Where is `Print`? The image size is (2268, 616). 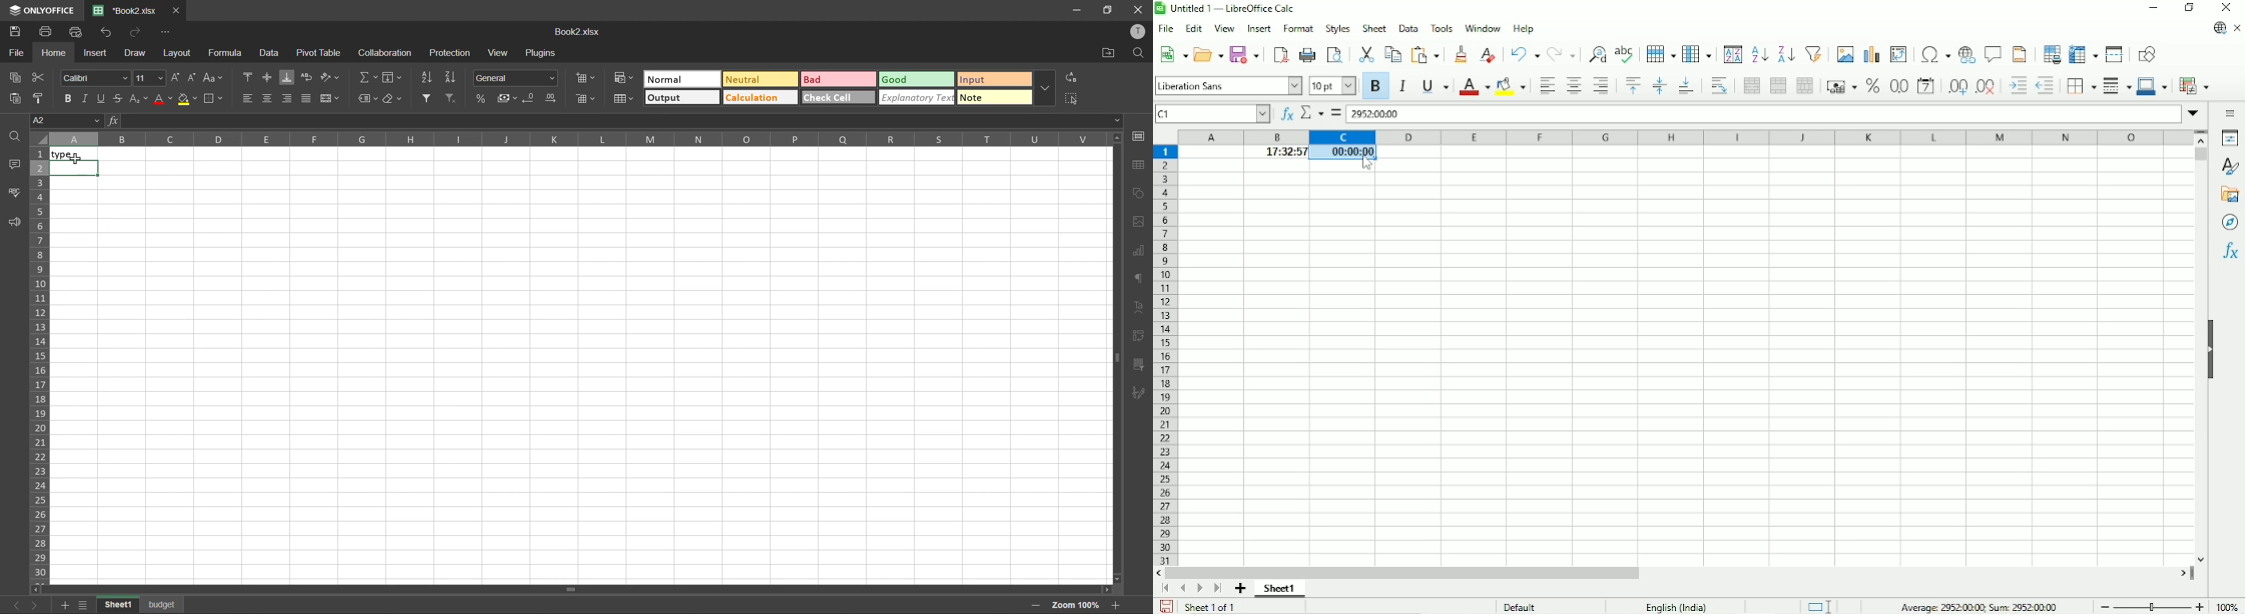
Print is located at coordinates (1308, 54).